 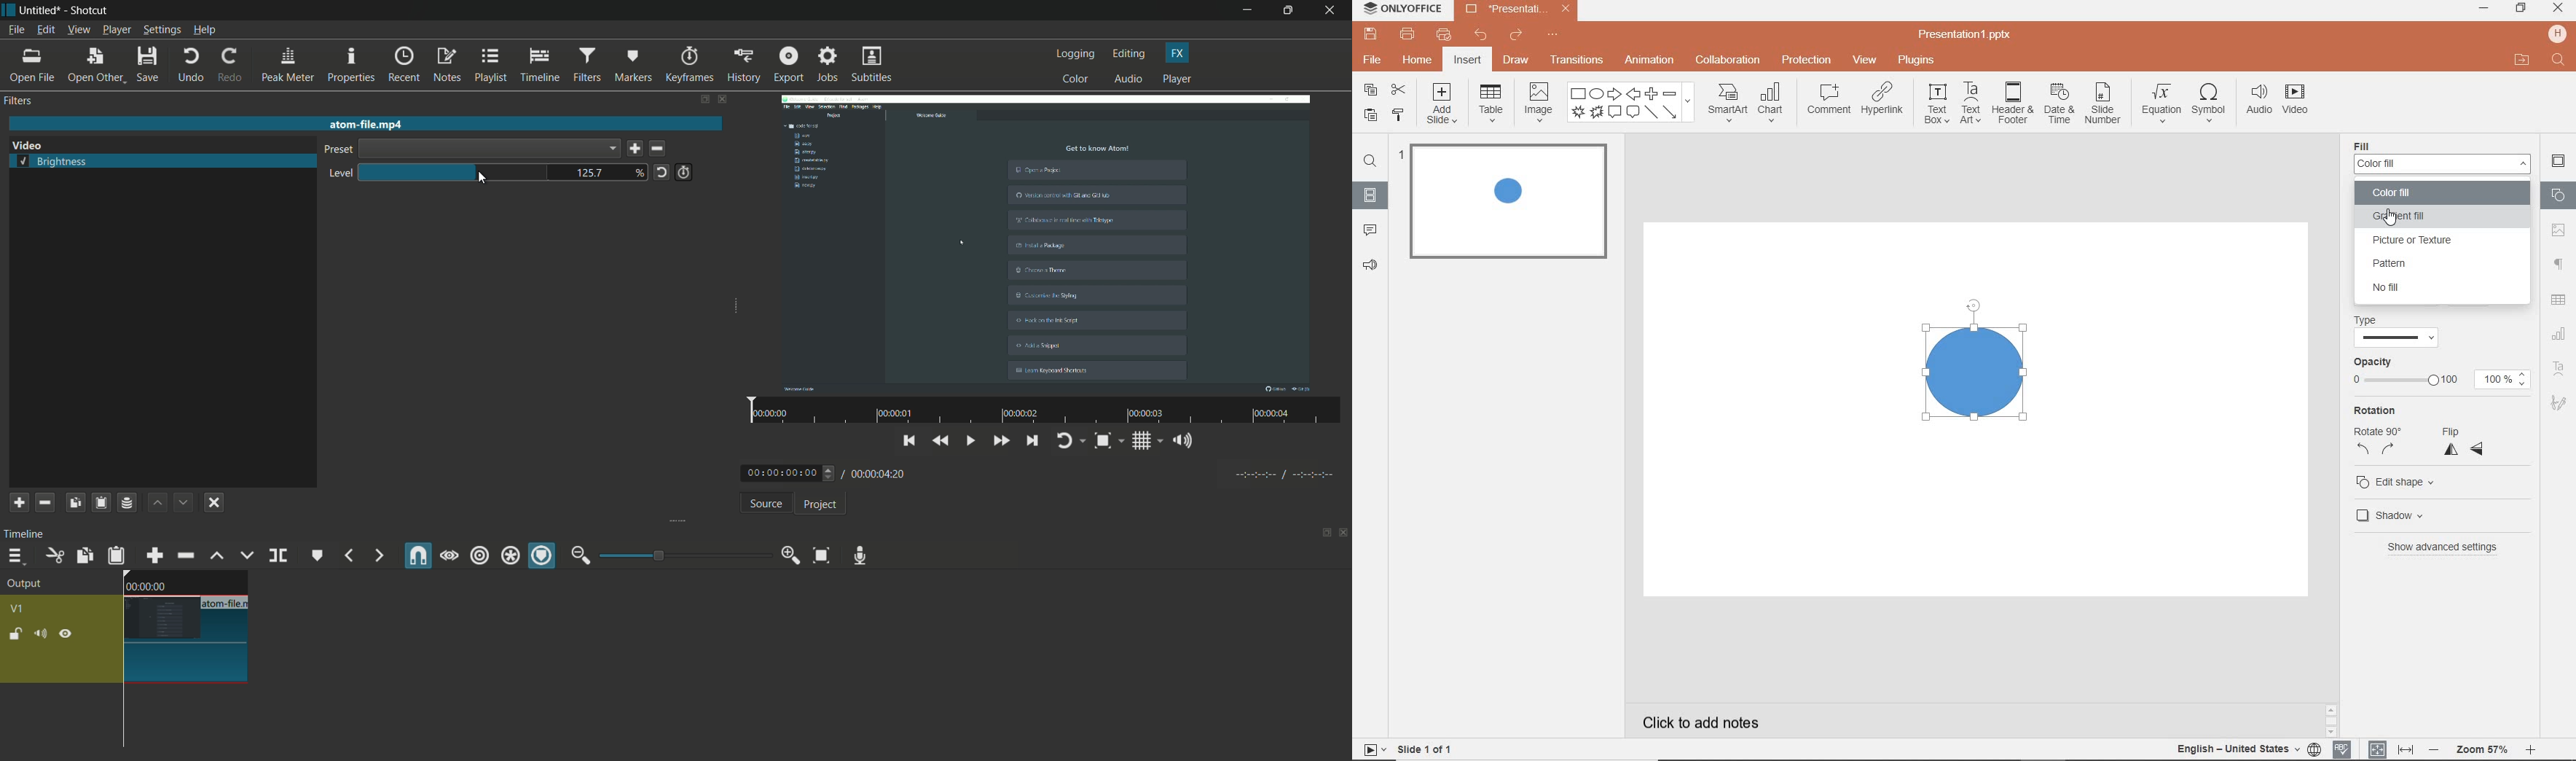 What do you see at coordinates (149, 66) in the screenshot?
I see `save` at bounding box center [149, 66].